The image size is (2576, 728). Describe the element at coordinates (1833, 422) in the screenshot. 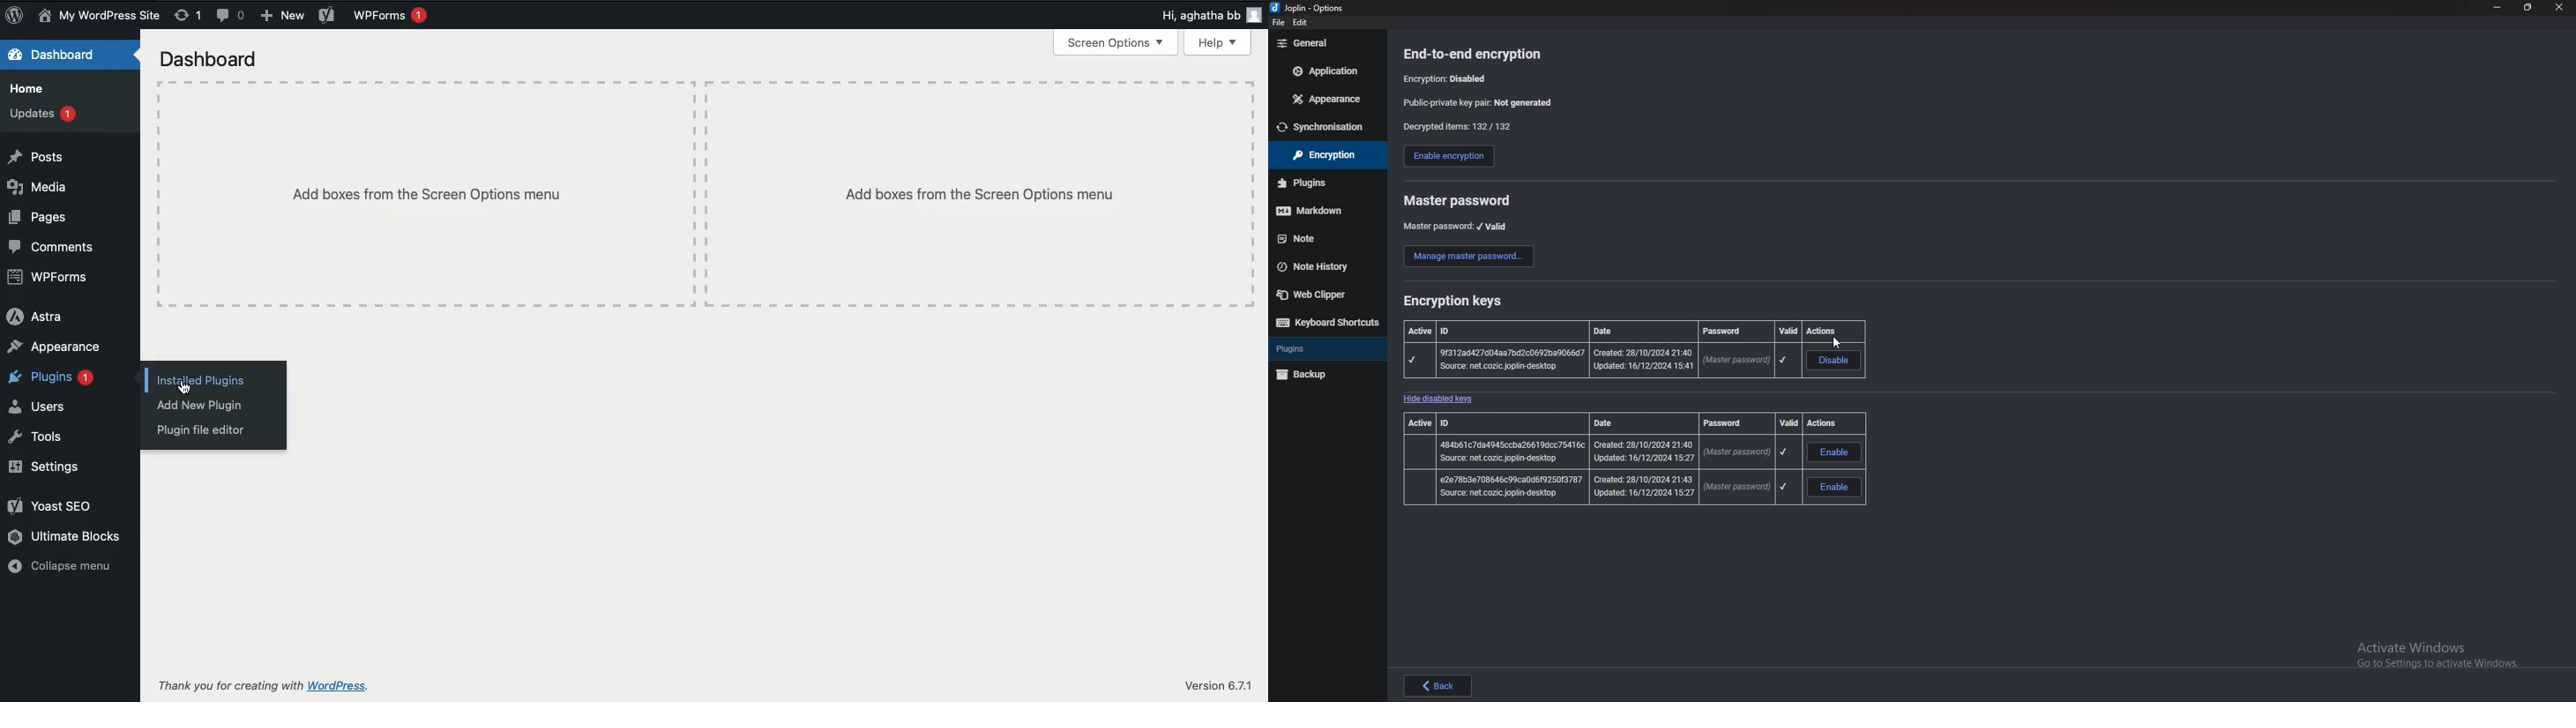

I see `actions` at that location.